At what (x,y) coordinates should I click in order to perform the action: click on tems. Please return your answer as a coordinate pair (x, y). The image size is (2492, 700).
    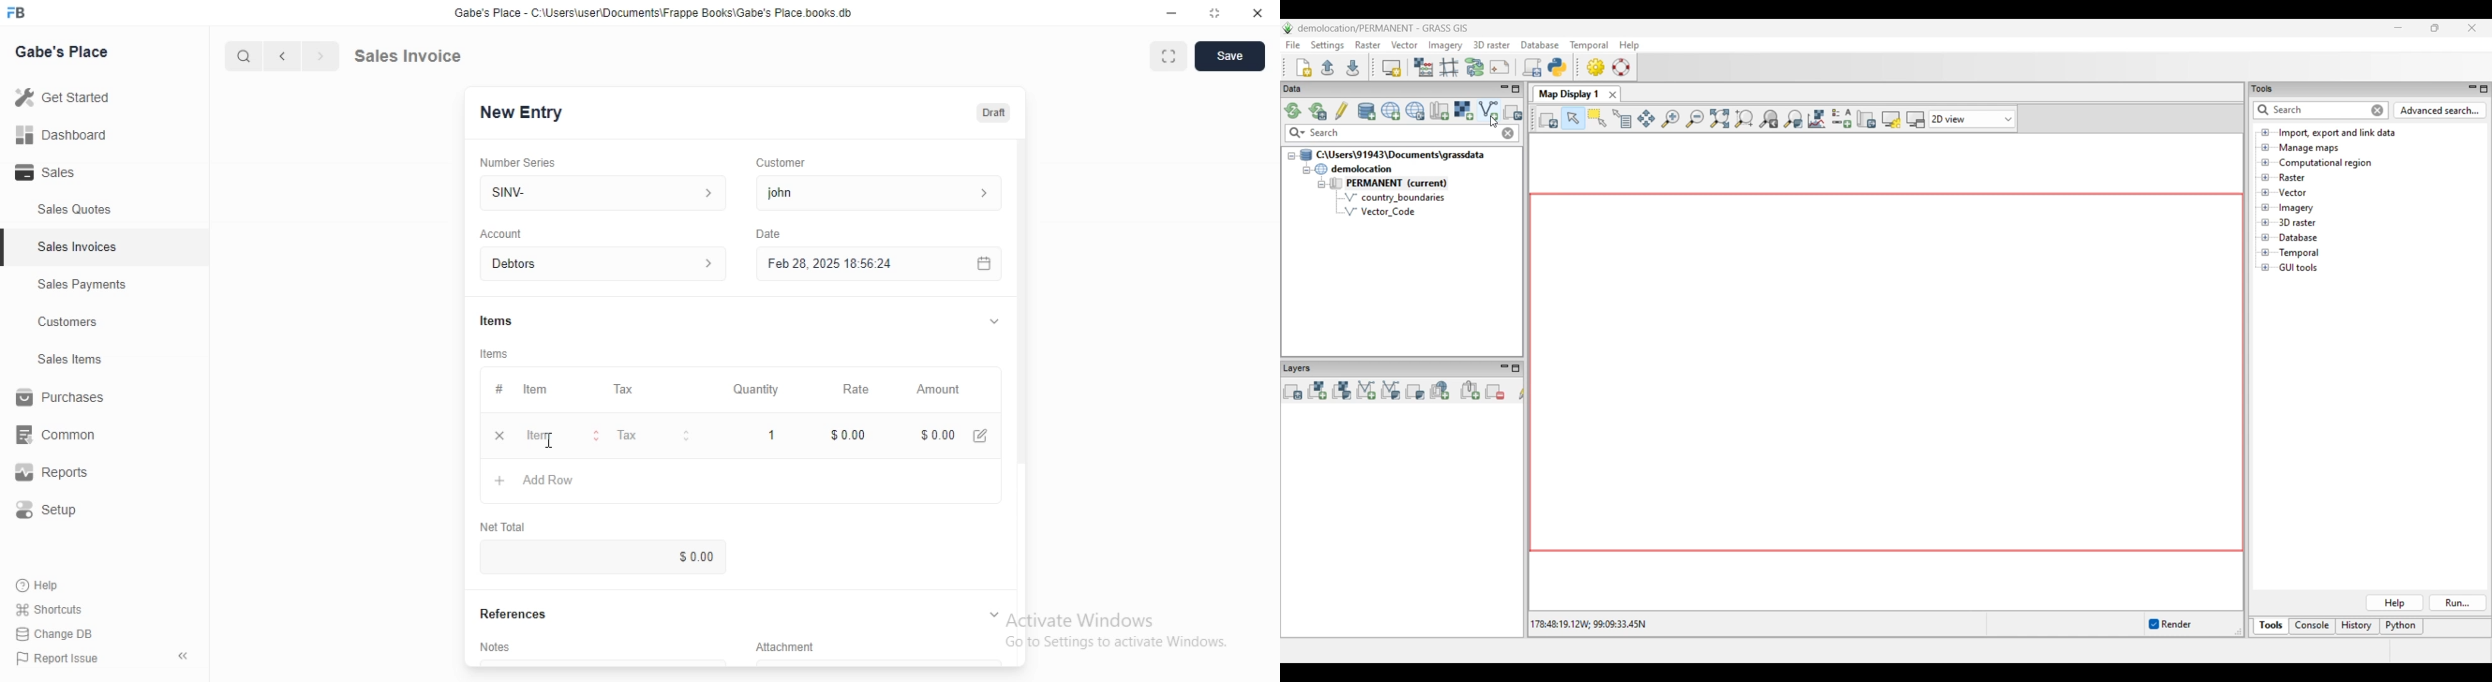
    Looking at the image, I should click on (497, 354).